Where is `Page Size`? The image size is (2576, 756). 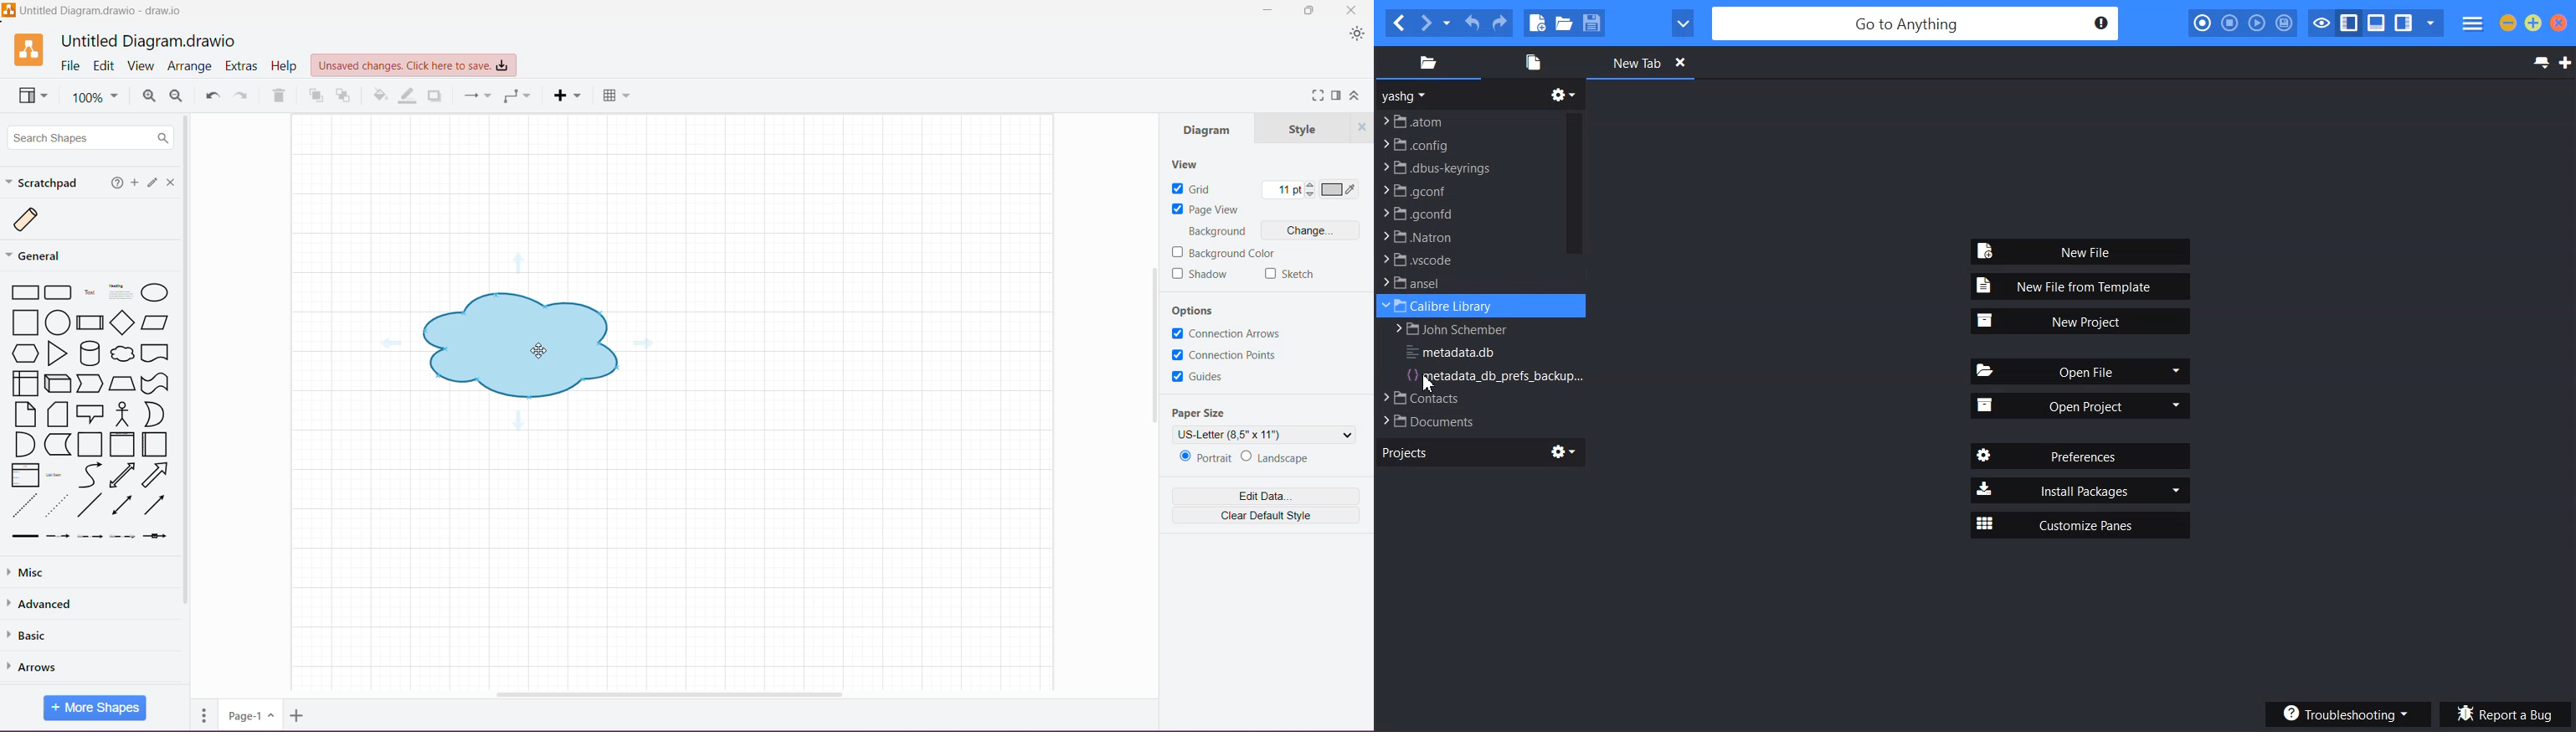
Page Size is located at coordinates (1206, 412).